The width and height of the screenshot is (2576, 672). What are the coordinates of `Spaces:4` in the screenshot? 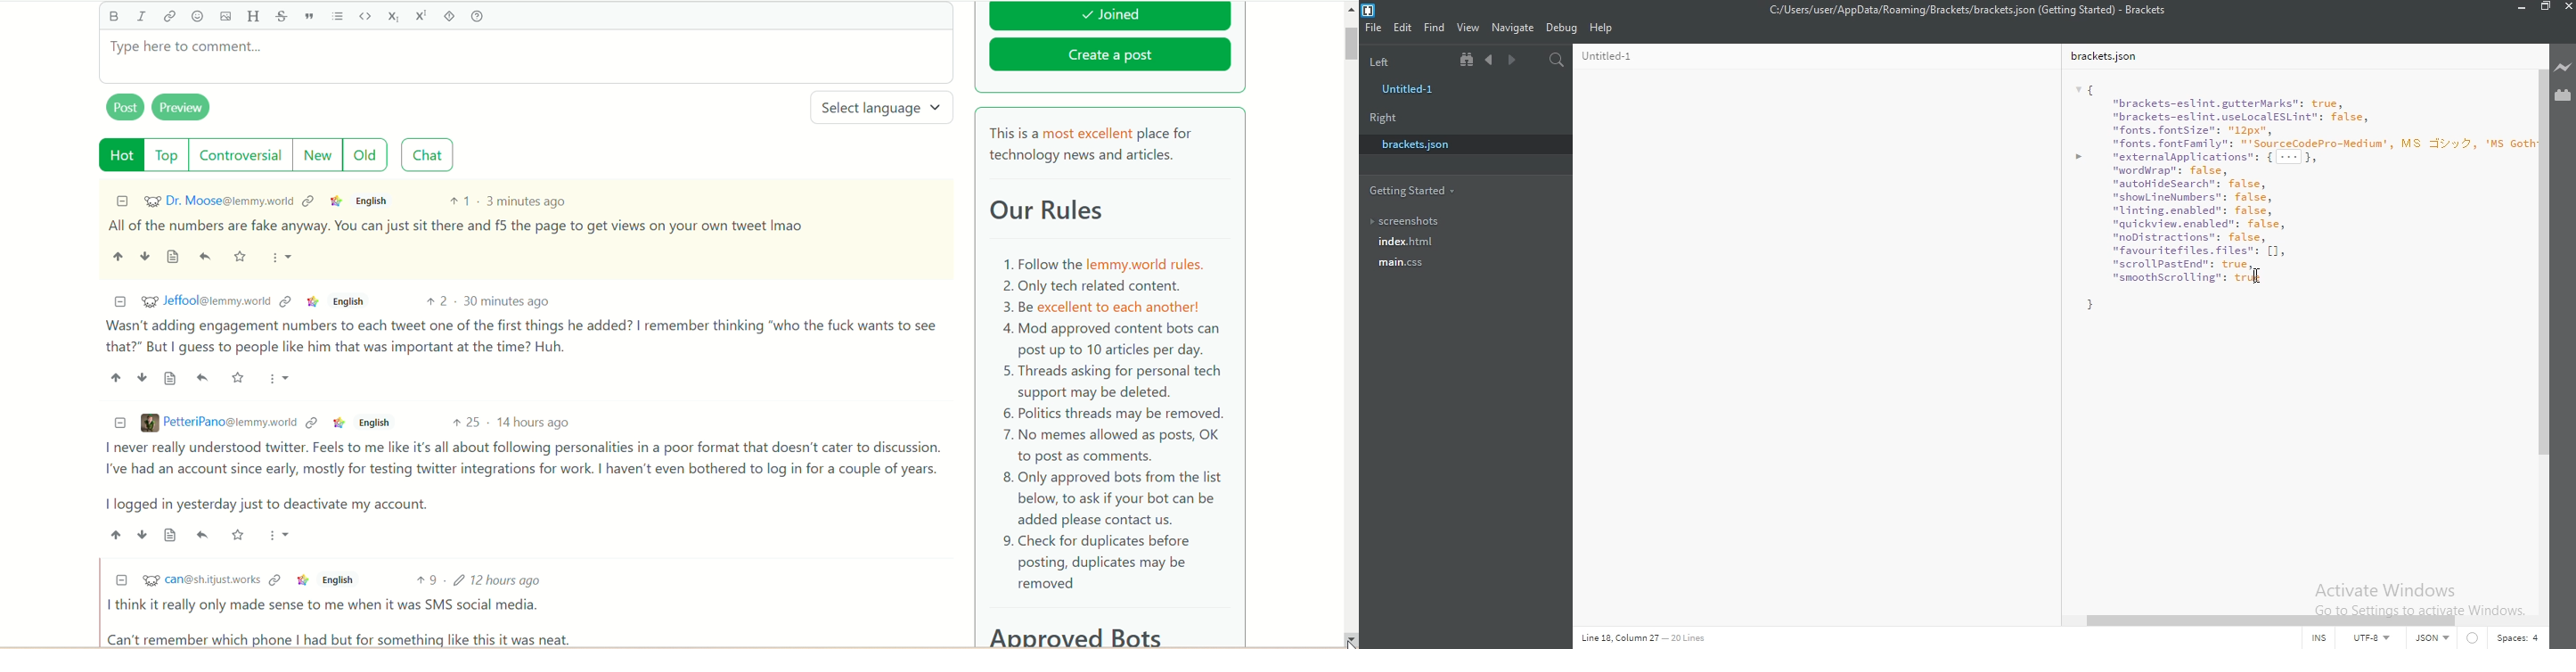 It's located at (2524, 640).